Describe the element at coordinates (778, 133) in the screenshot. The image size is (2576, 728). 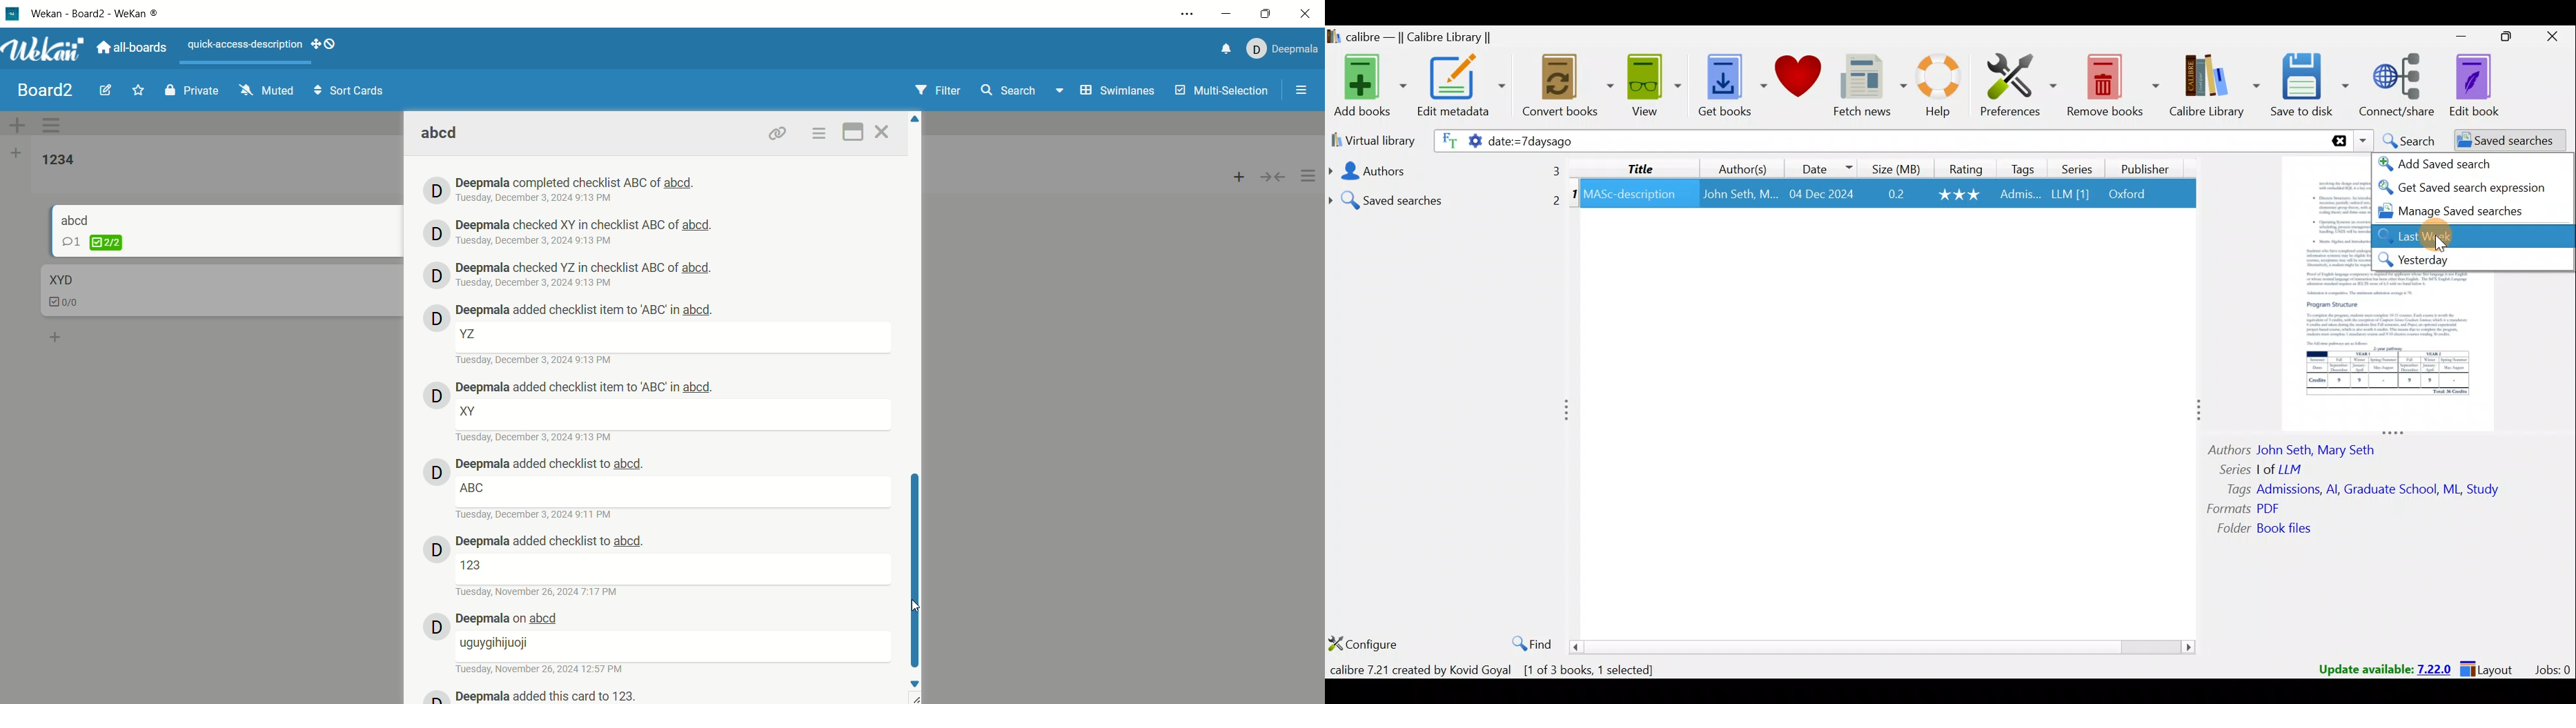
I see `link` at that location.